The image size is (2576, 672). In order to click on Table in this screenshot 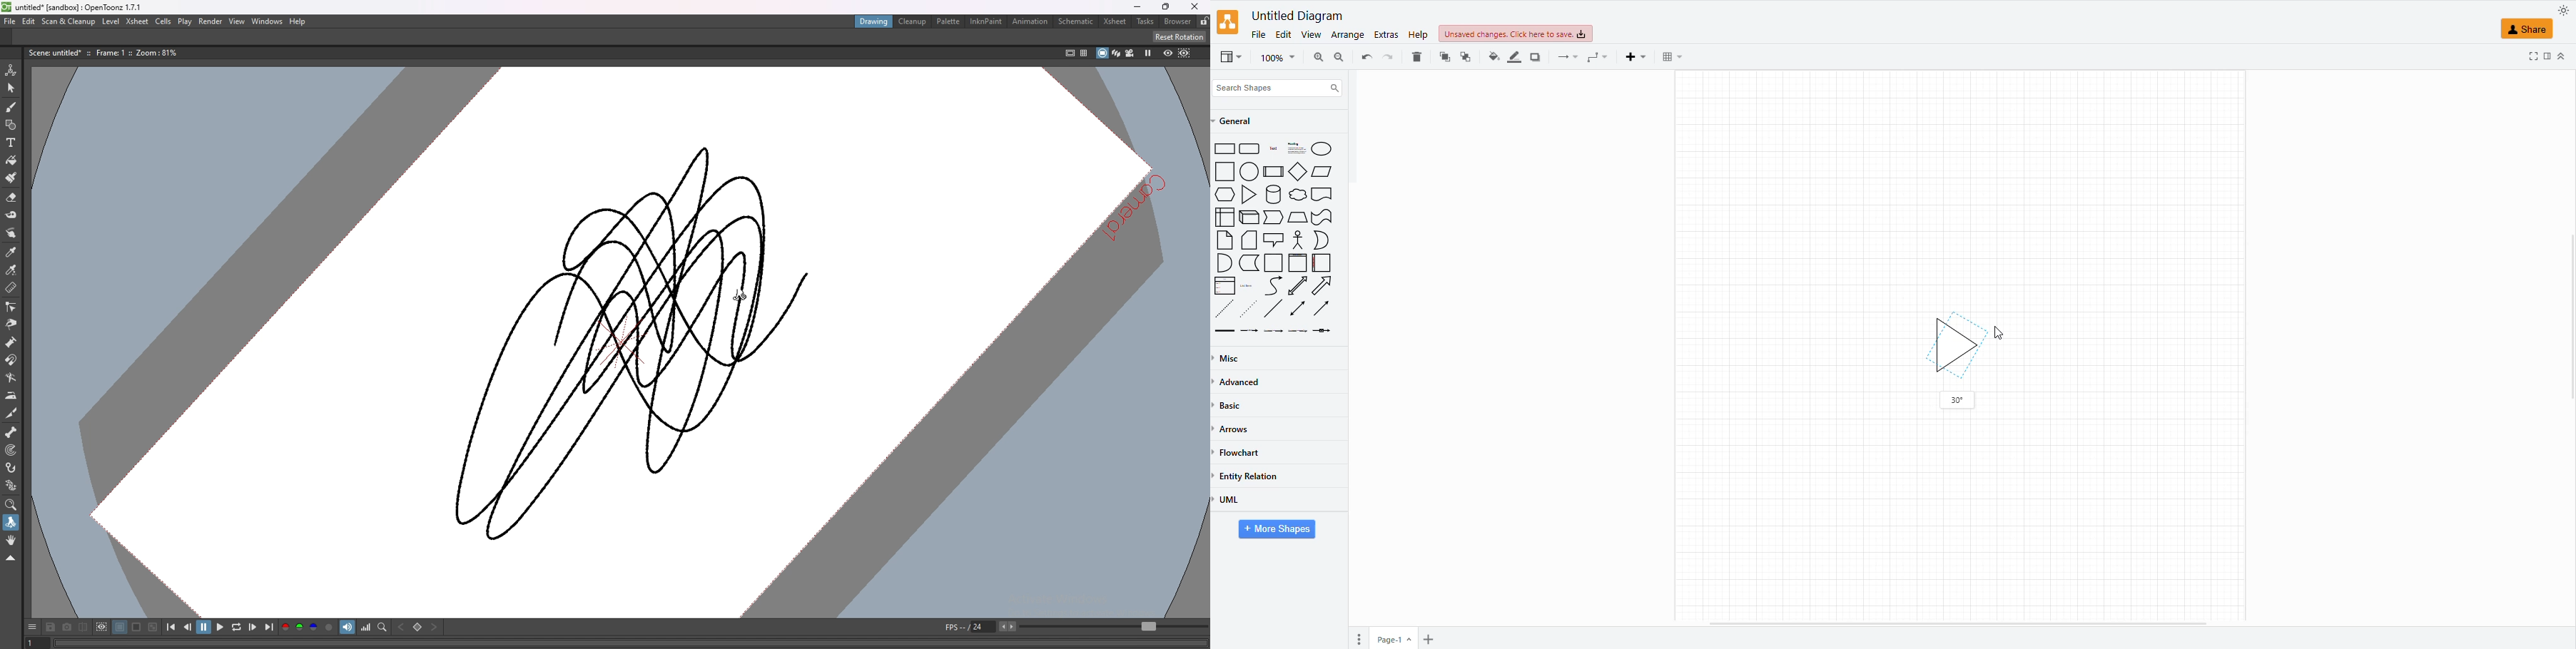, I will do `click(1224, 217)`.